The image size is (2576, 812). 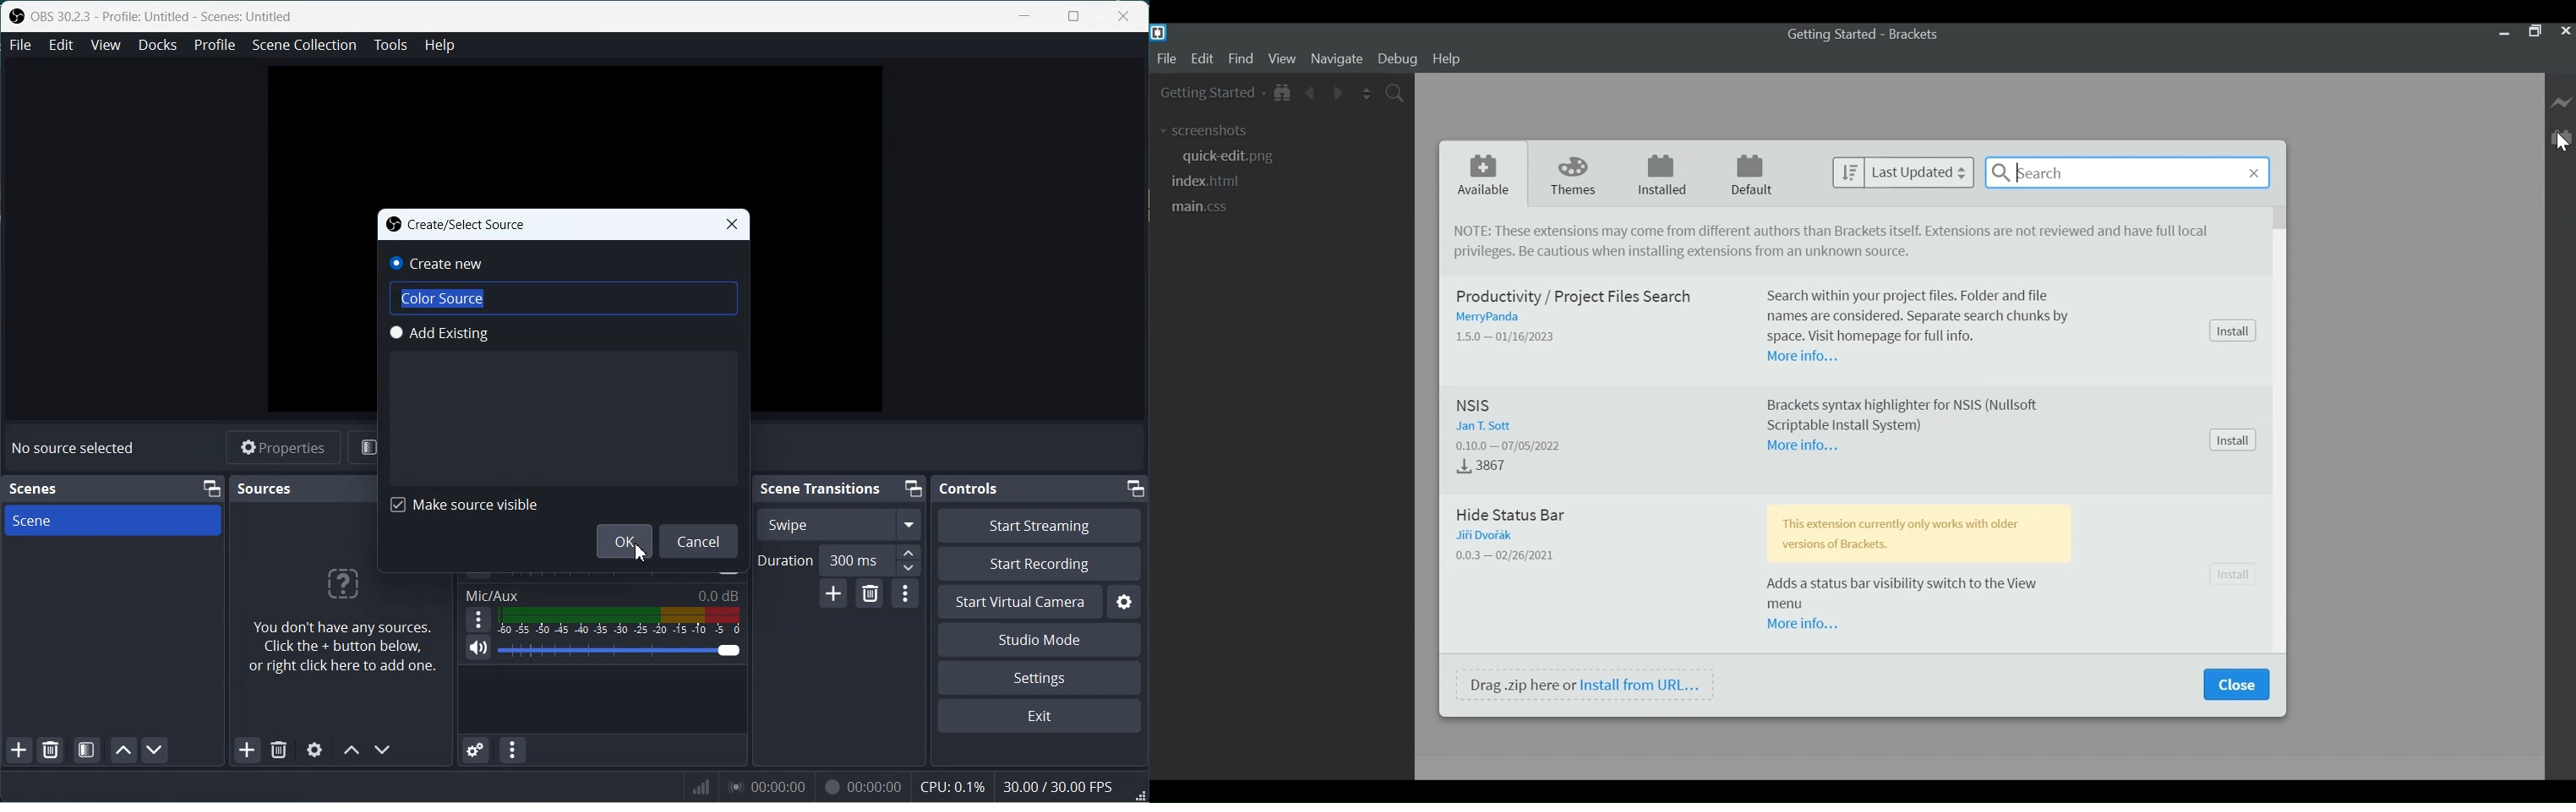 What do you see at coordinates (455, 225) in the screenshot?
I see `Create/Select Source` at bounding box center [455, 225].